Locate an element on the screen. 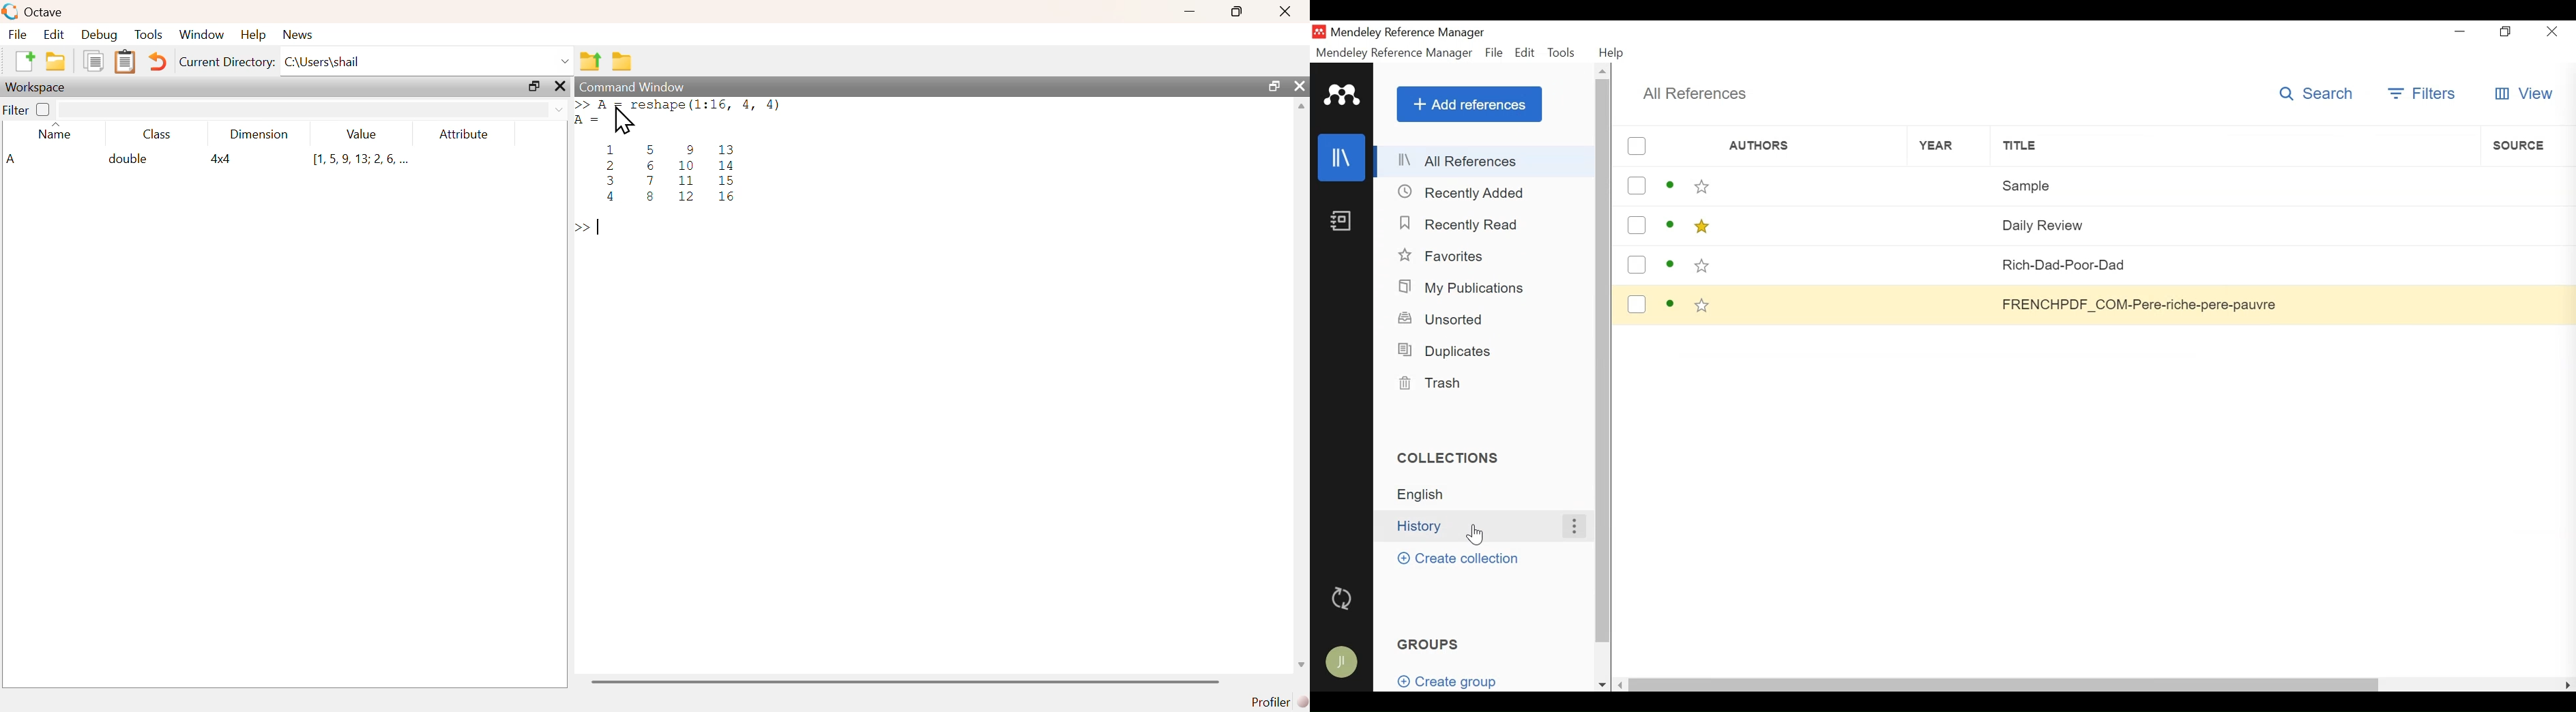 The height and width of the screenshot is (728, 2576). Avatar is located at coordinates (1340, 665).